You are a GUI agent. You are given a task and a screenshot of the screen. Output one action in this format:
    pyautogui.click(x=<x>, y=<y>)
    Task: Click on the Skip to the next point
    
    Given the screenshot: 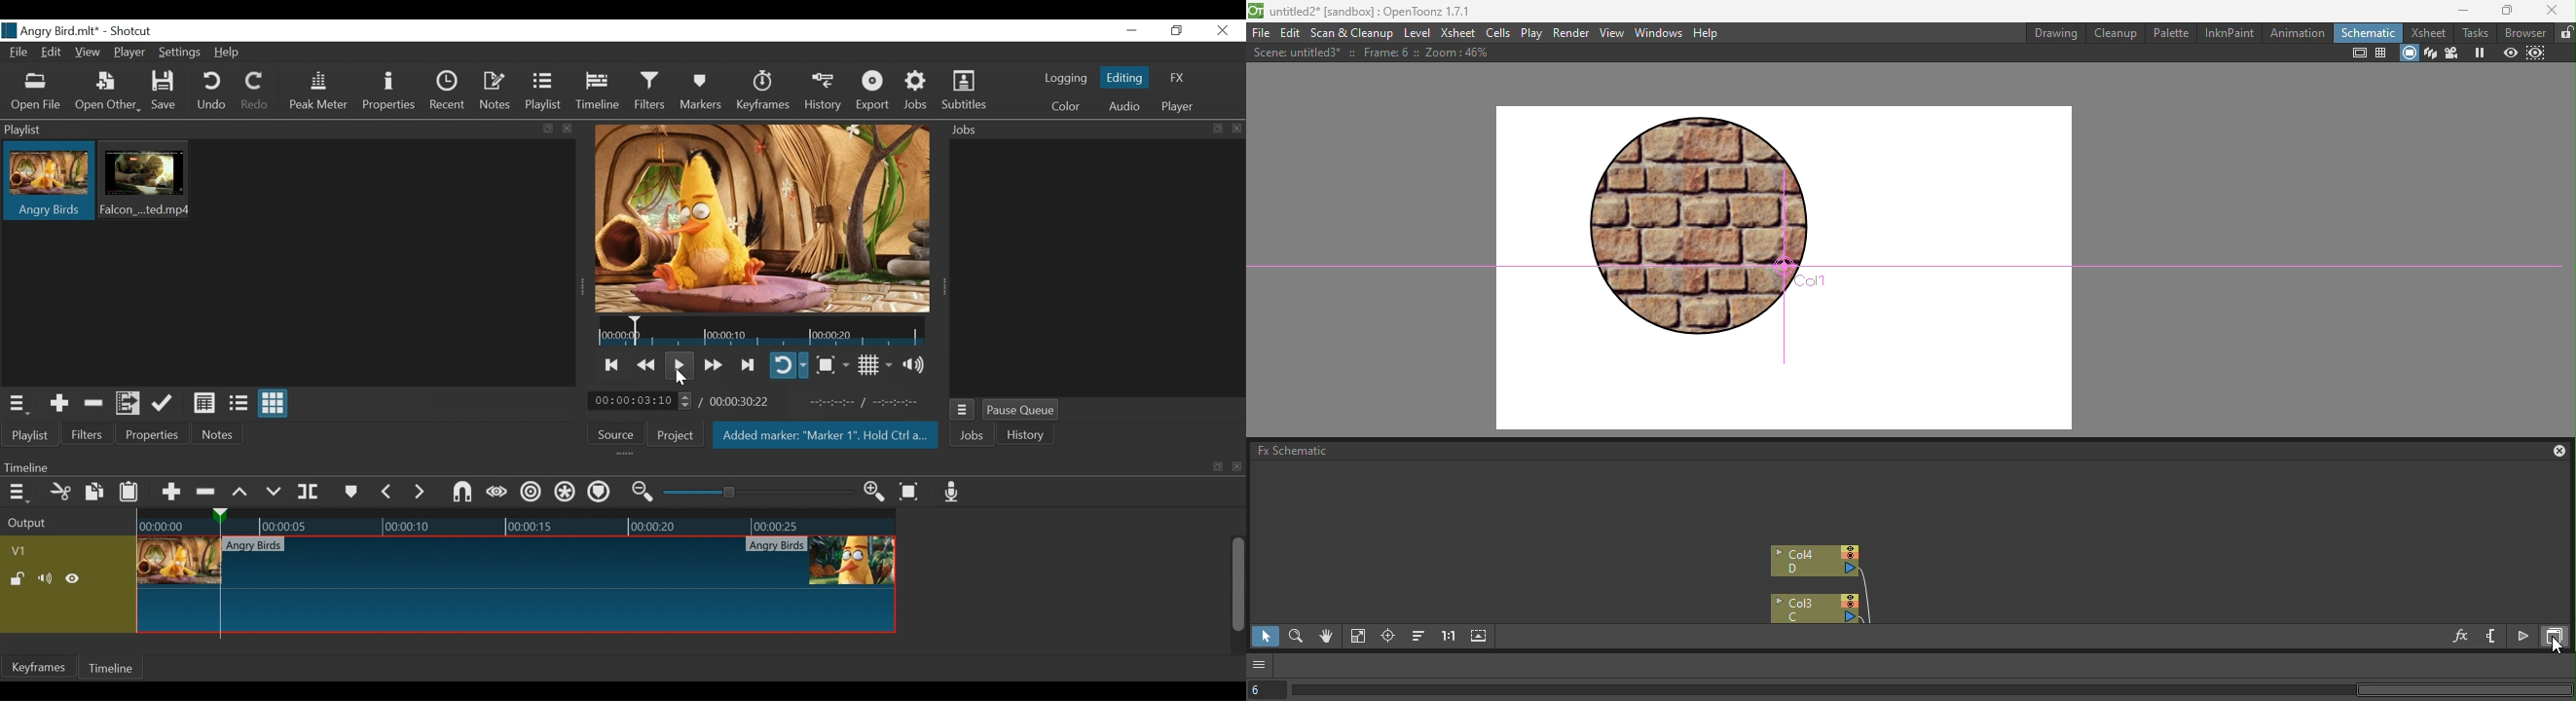 What is the action you would take?
    pyautogui.click(x=746, y=363)
    